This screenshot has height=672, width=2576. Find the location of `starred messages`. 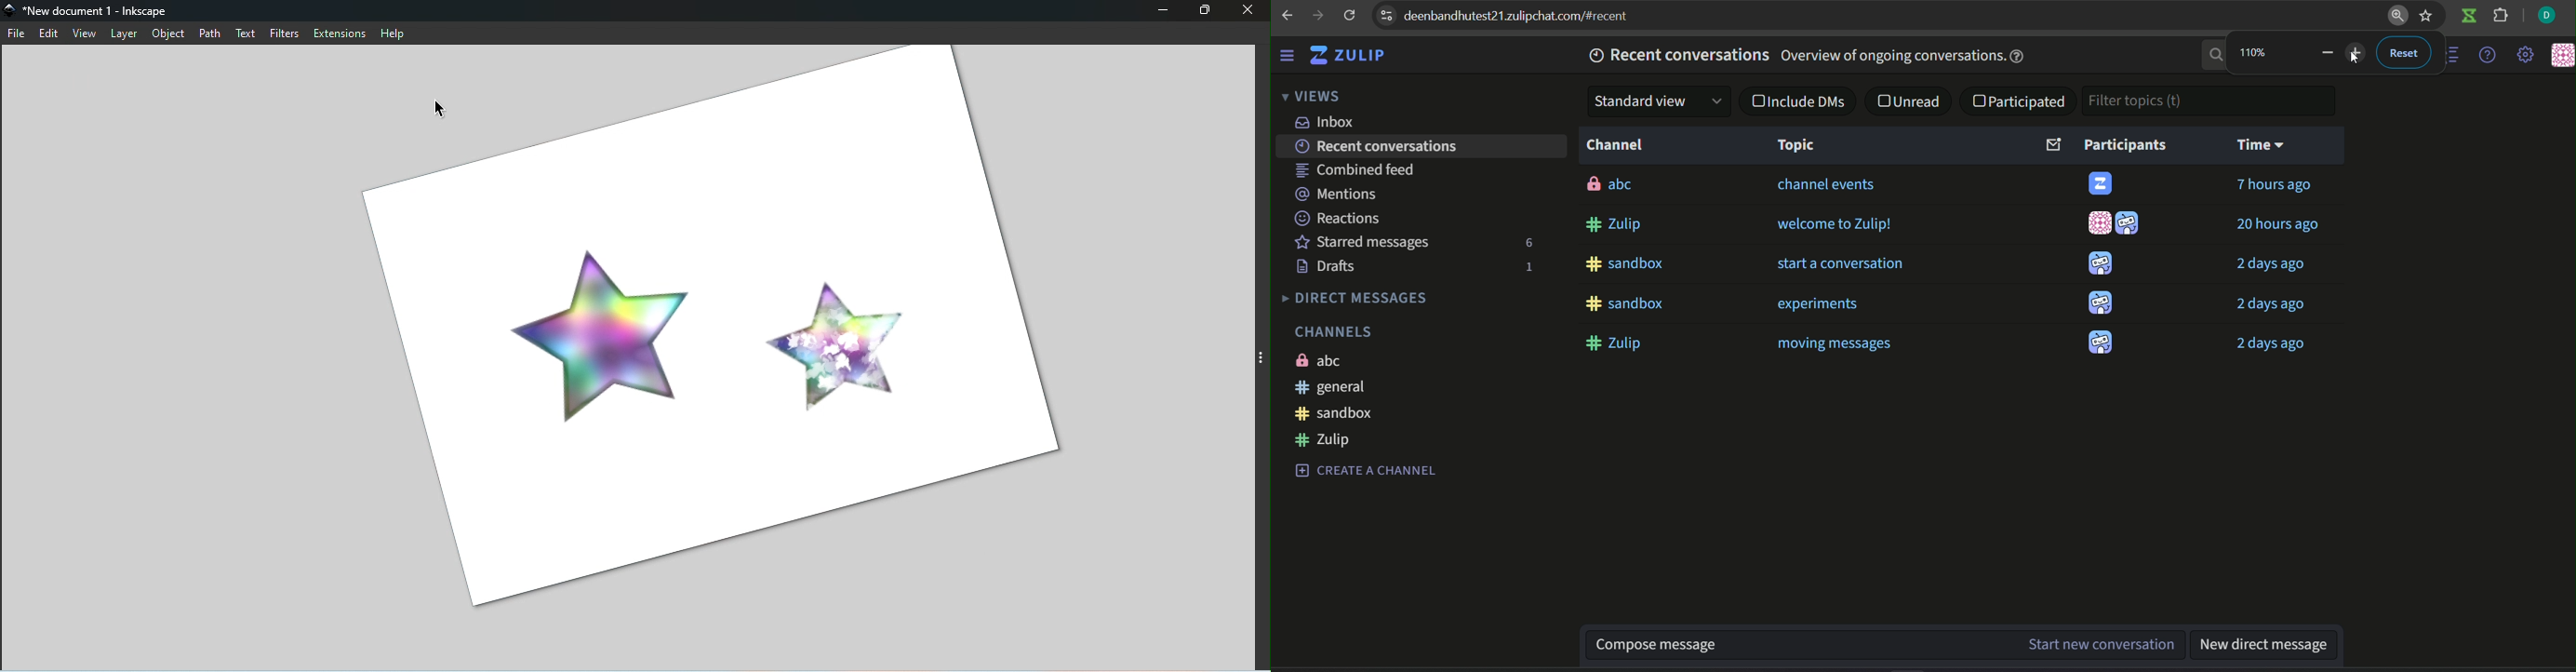

starred messages is located at coordinates (1364, 244).